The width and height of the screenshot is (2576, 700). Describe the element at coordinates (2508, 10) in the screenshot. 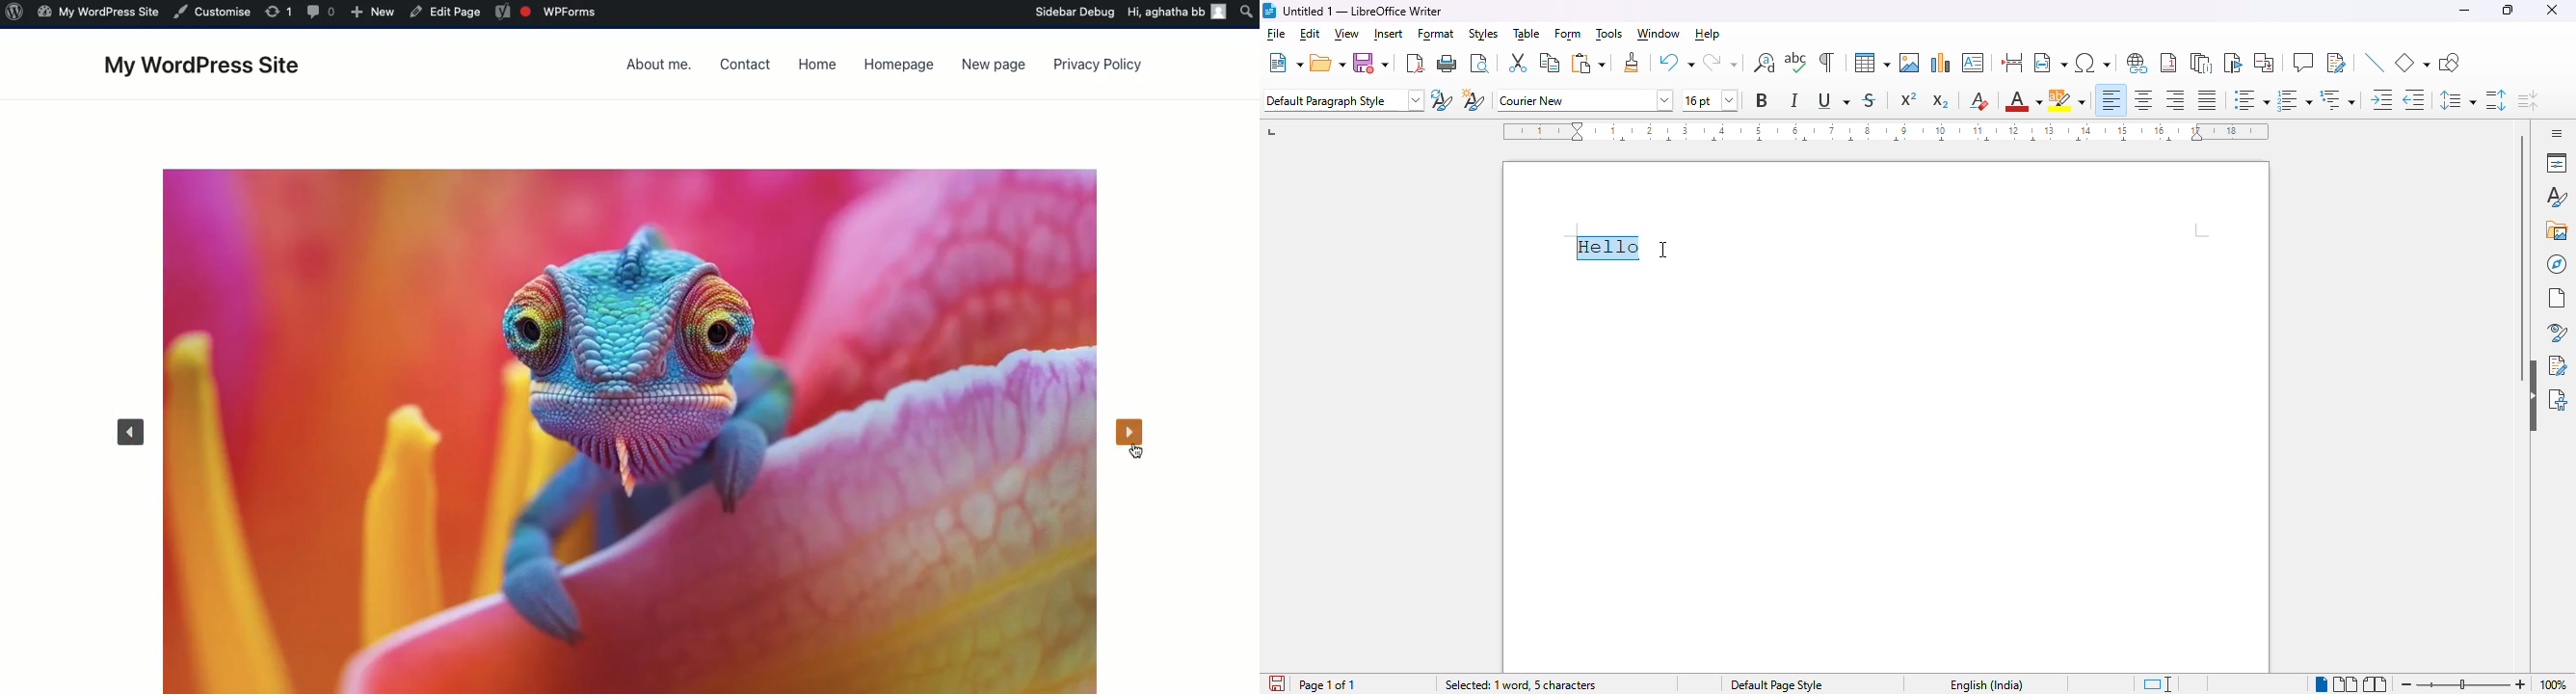

I see `maximize` at that location.